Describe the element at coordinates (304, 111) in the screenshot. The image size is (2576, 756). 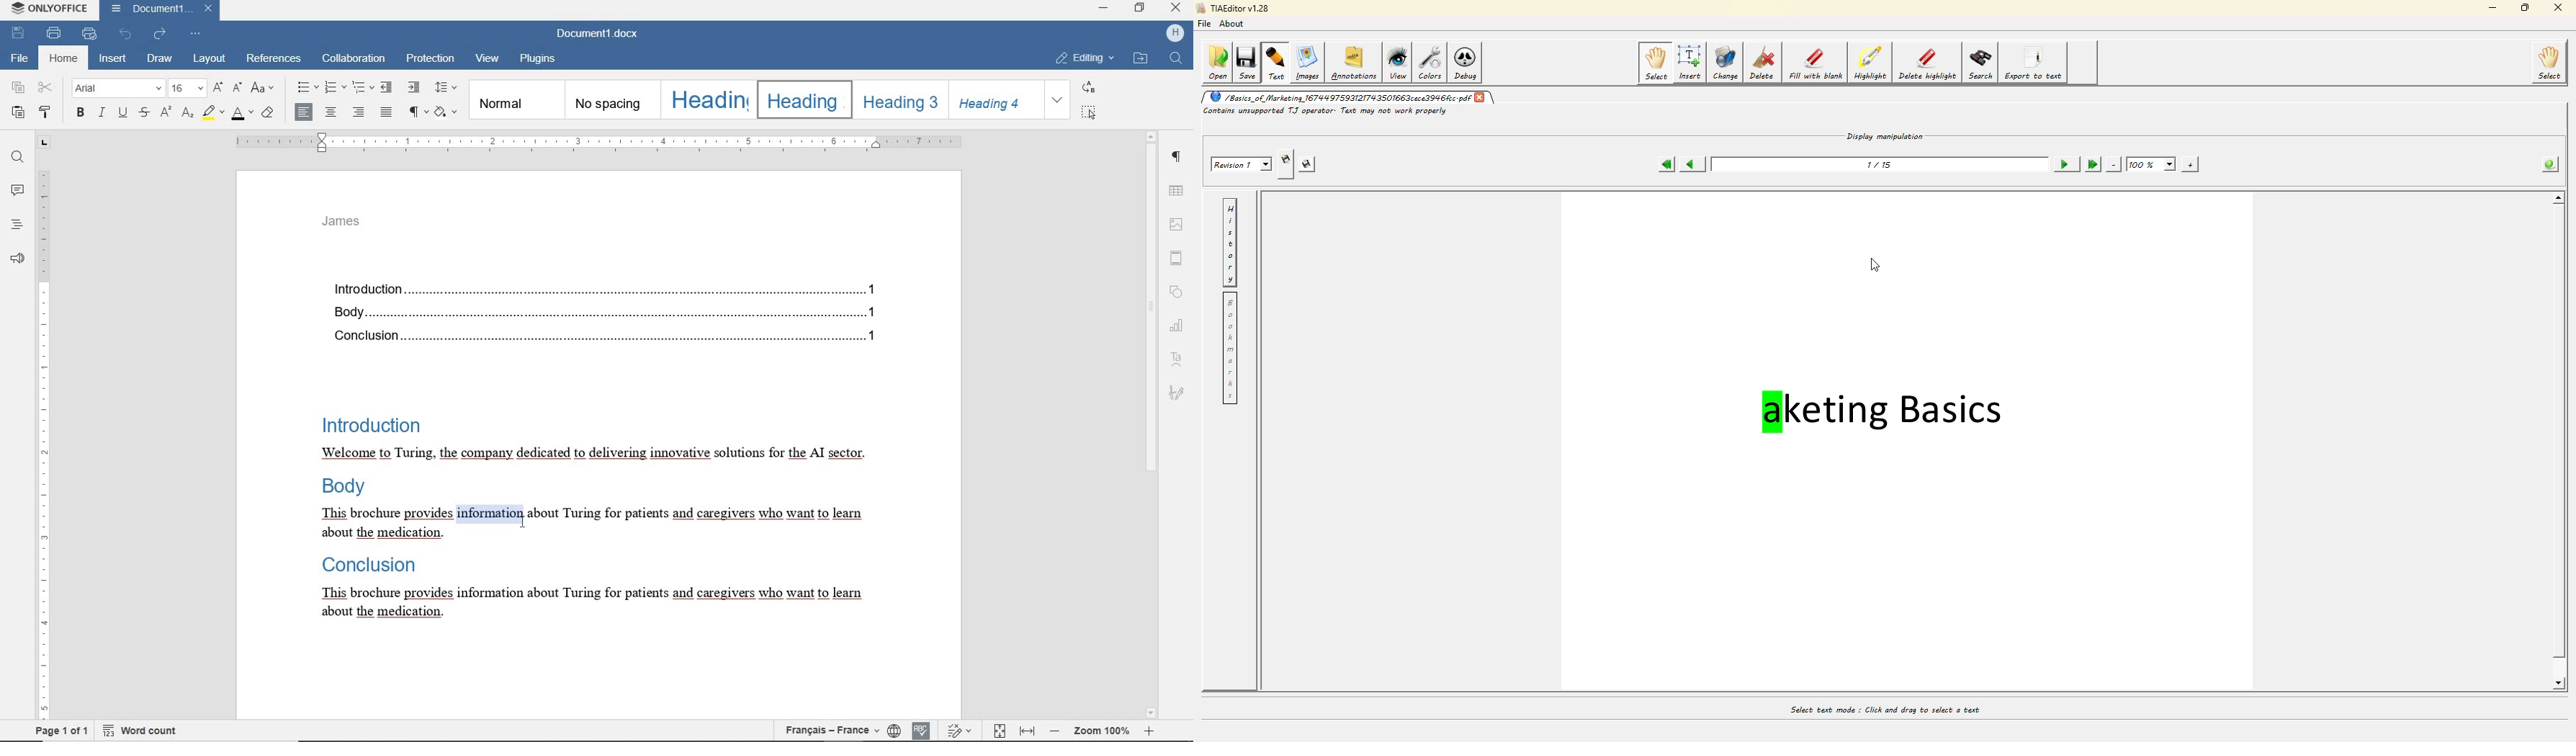
I see `ALIGN LEFT` at that location.